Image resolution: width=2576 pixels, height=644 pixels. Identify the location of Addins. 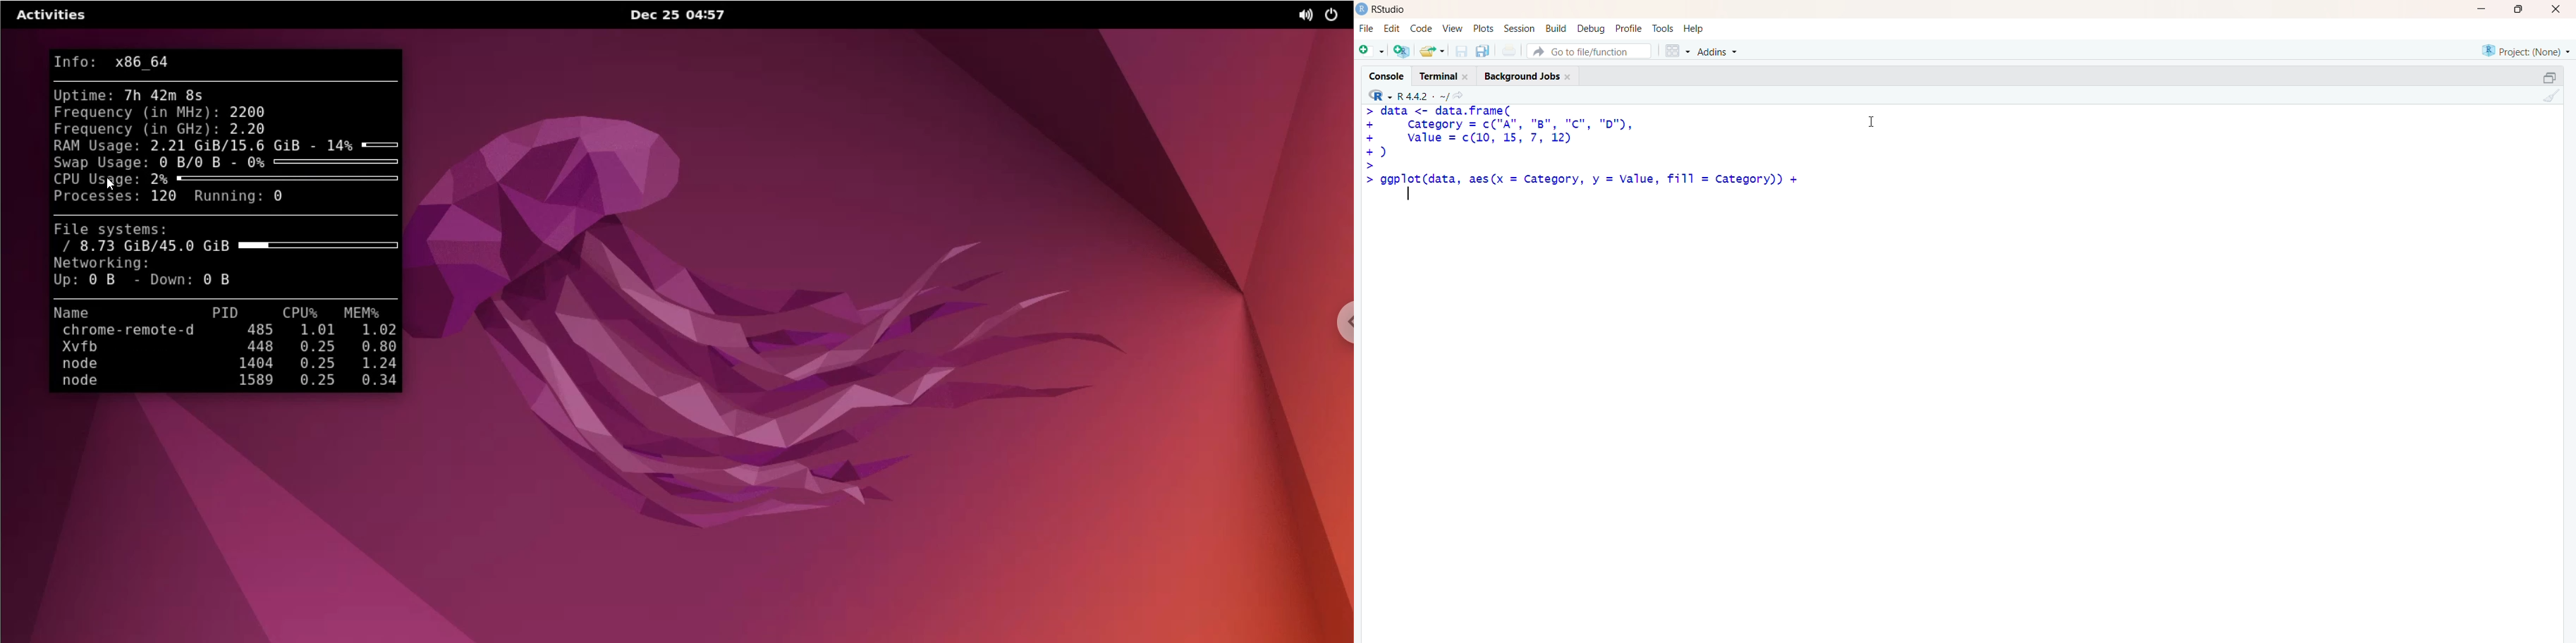
(1720, 52).